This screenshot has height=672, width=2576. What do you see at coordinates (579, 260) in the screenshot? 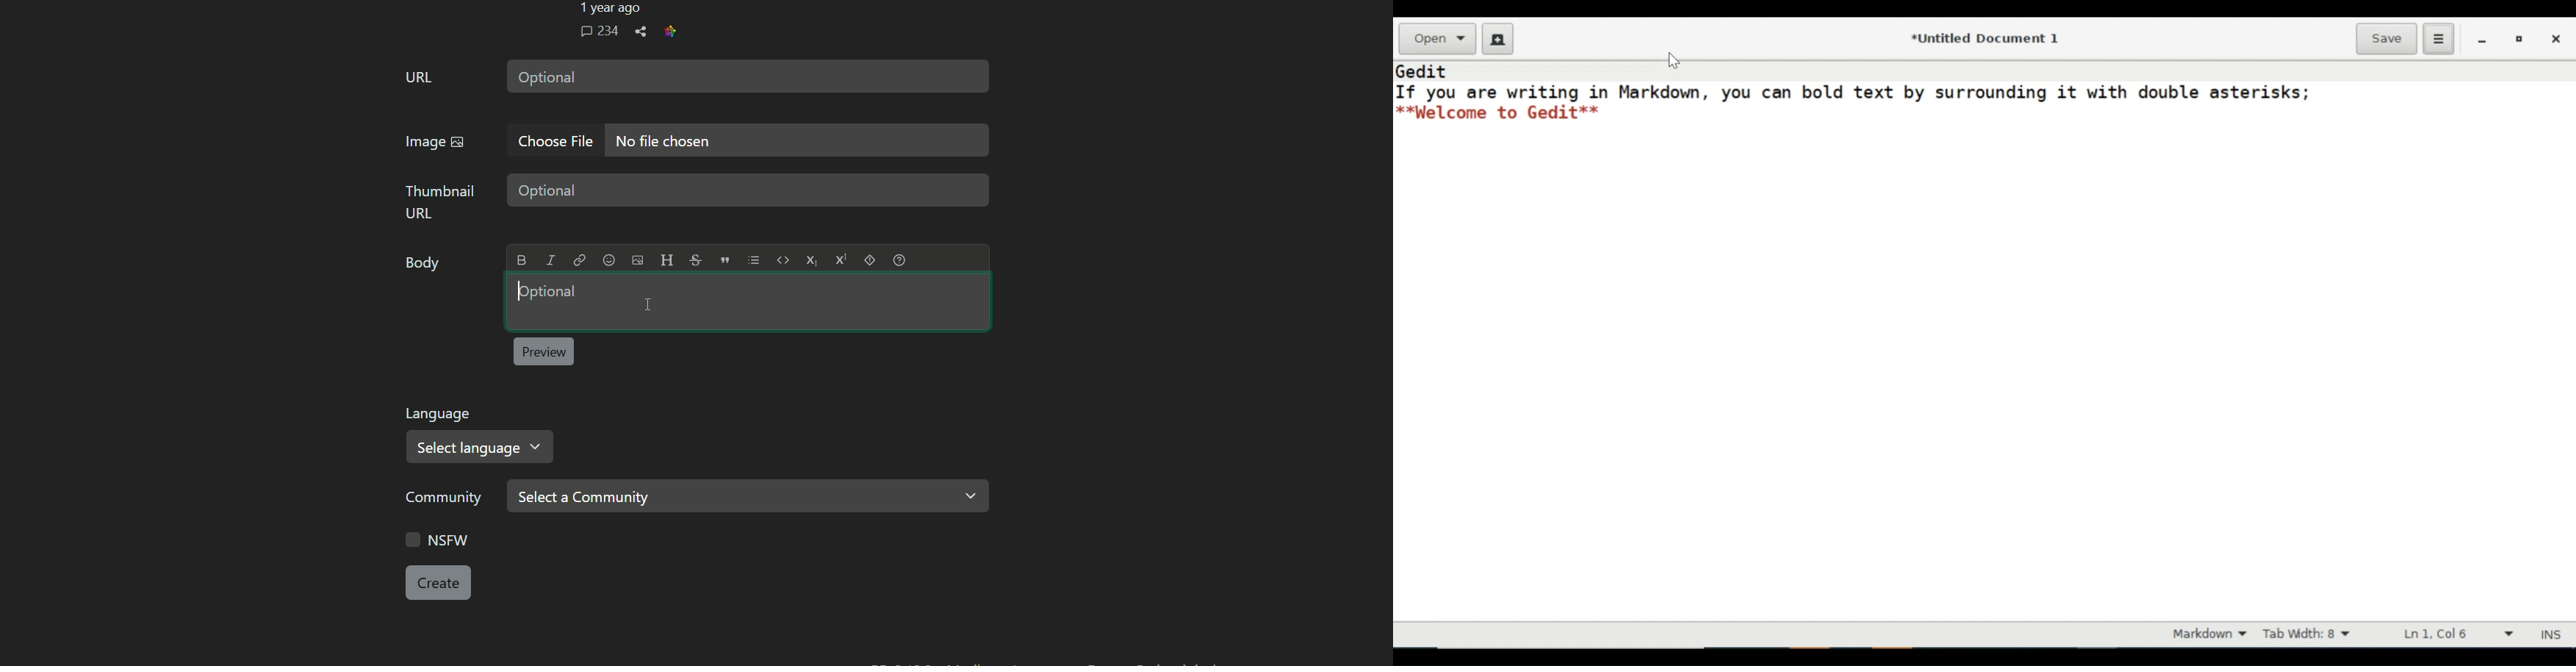
I see `Link` at bounding box center [579, 260].